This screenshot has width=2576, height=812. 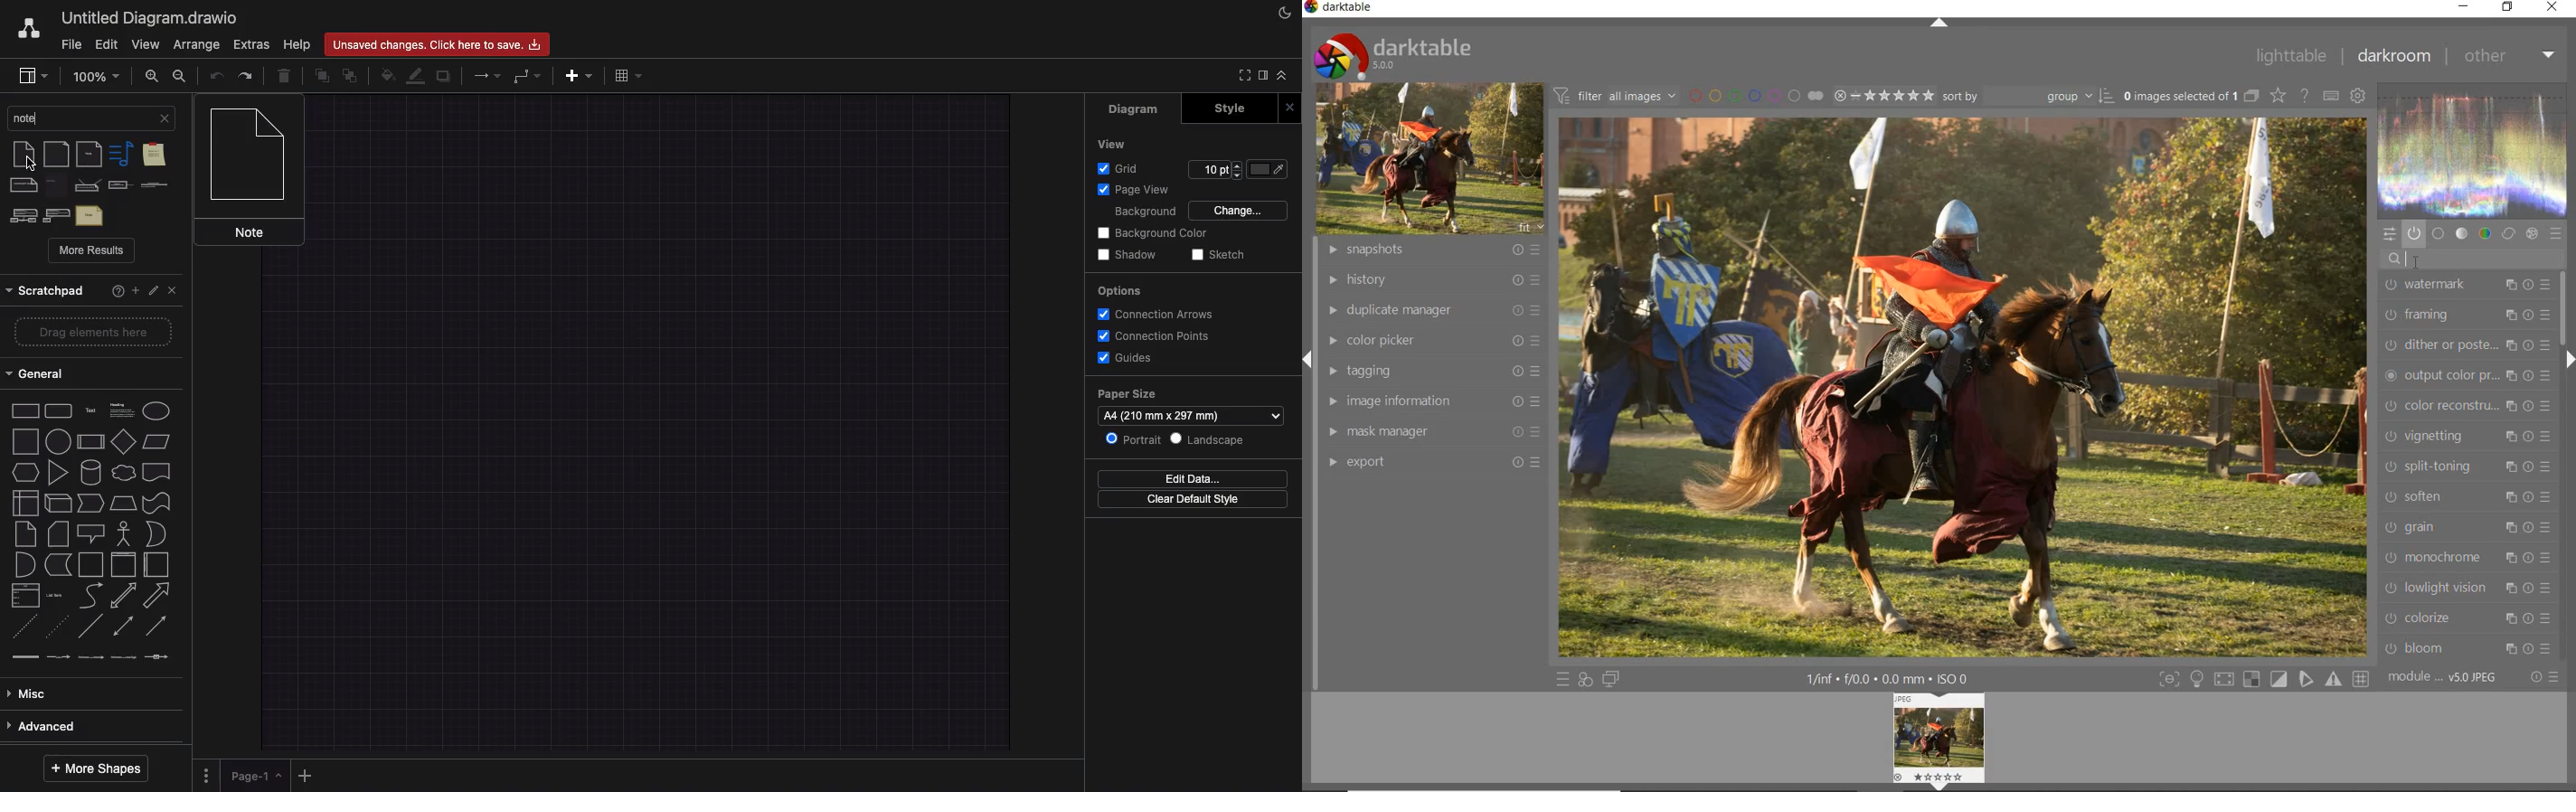 I want to click on snapshots, so click(x=1436, y=250).